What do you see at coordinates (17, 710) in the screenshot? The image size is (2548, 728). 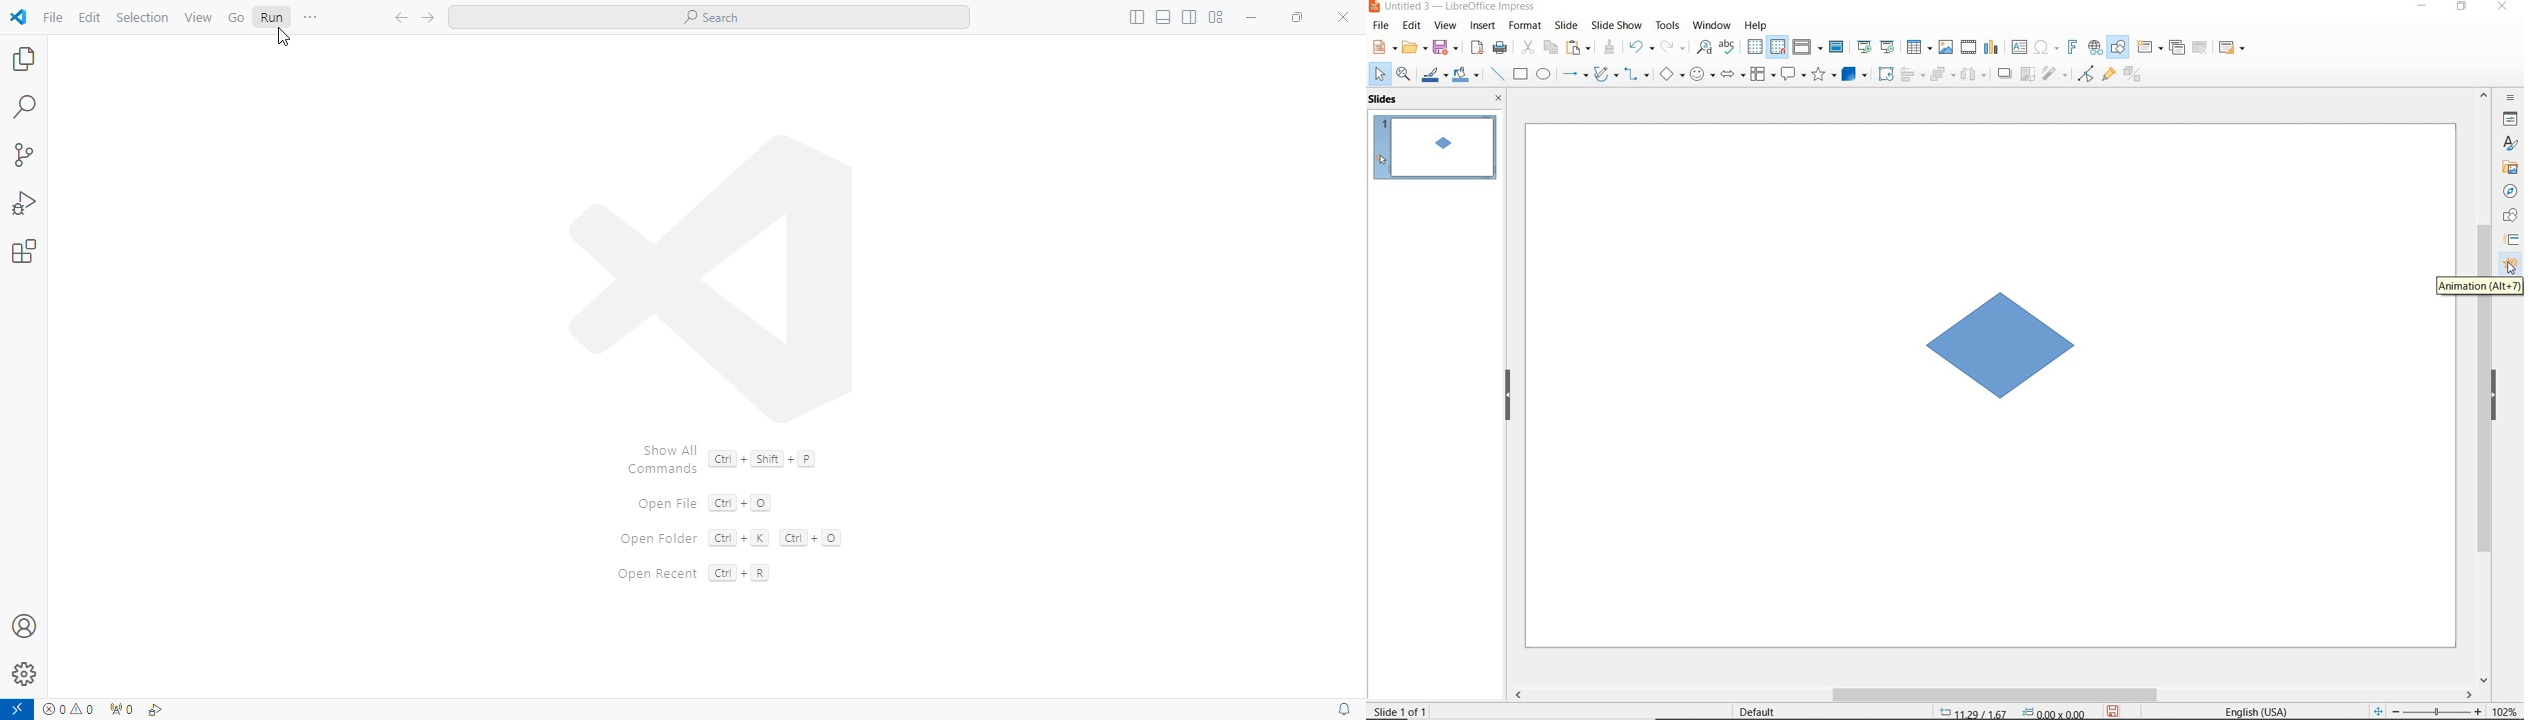 I see `open a remote window` at bounding box center [17, 710].